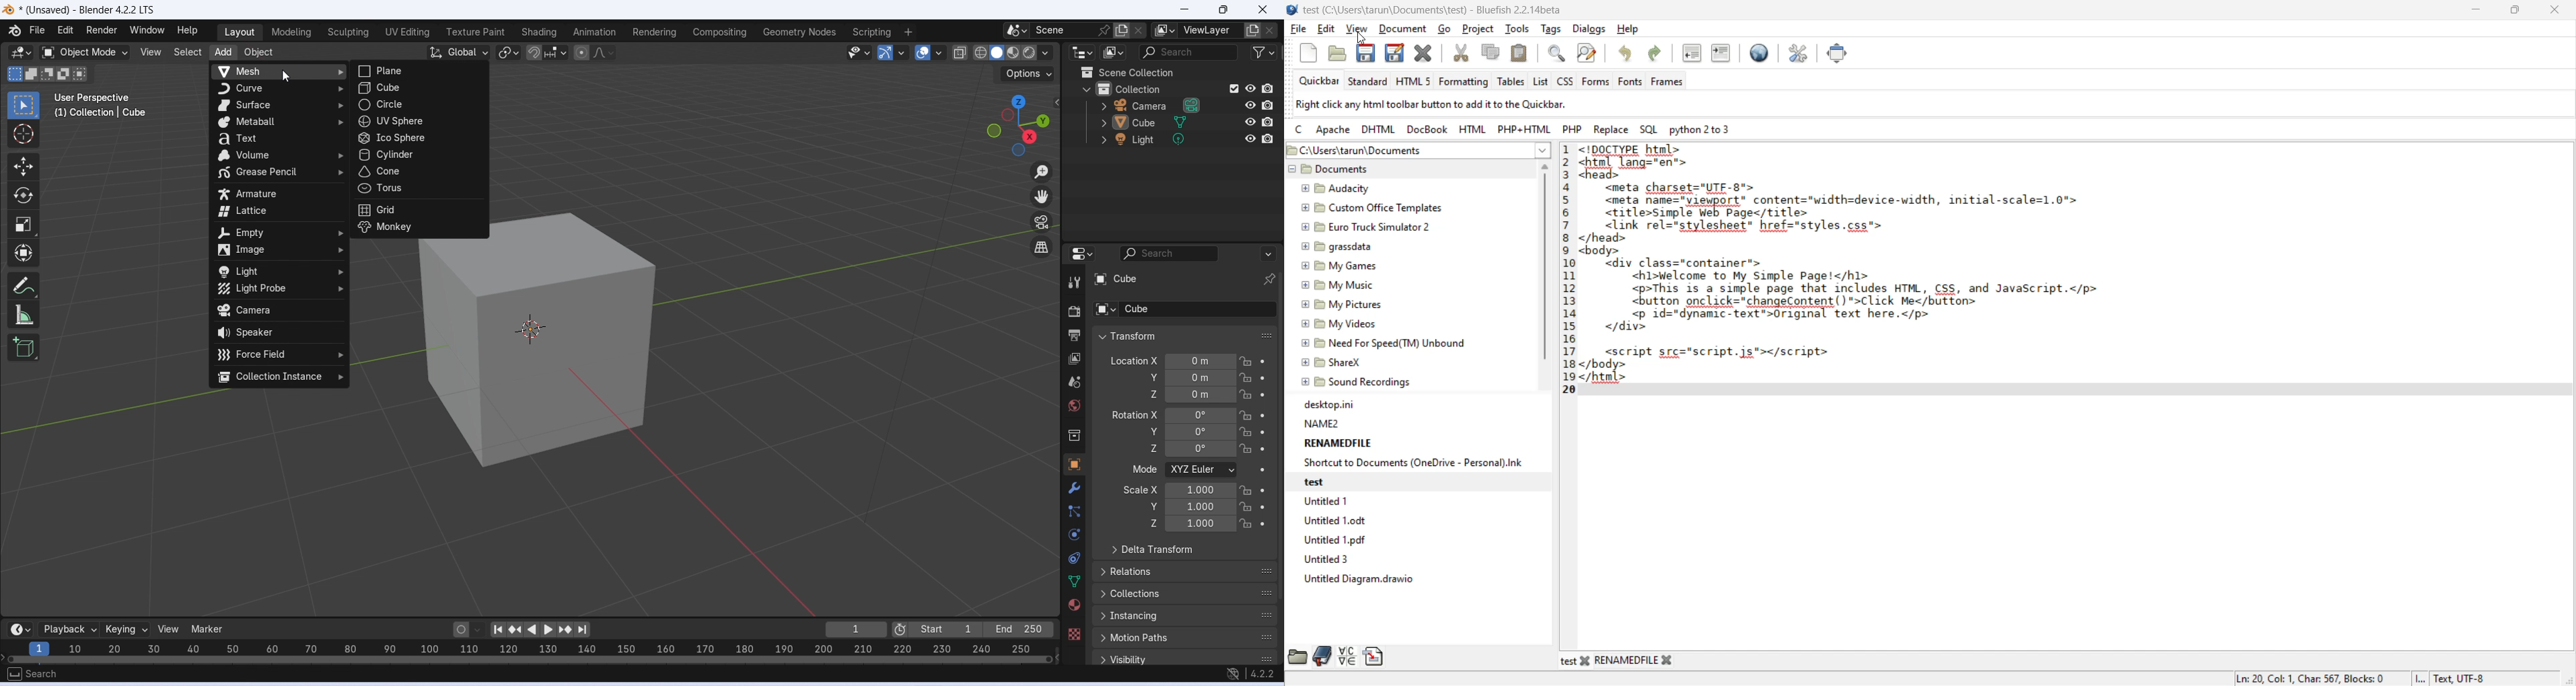  Describe the element at coordinates (1838, 55) in the screenshot. I see `full screen` at that location.